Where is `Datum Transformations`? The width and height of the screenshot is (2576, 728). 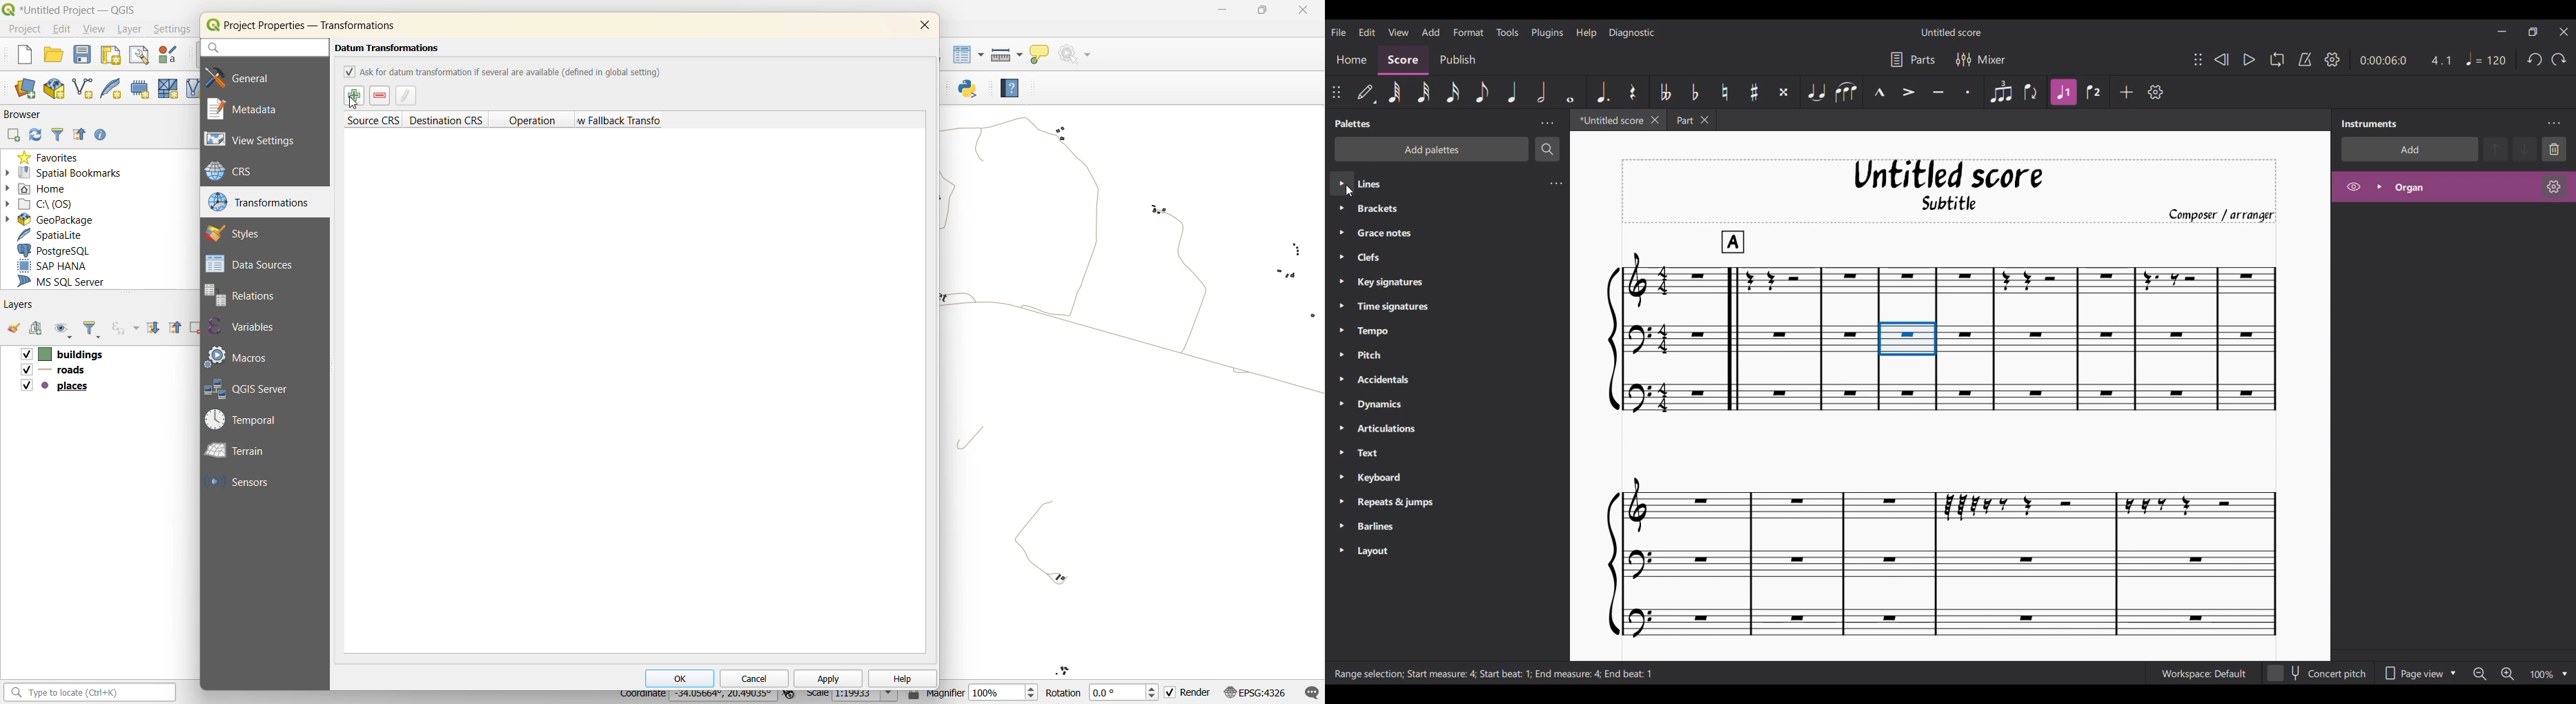 Datum Transformations is located at coordinates (389, 48).